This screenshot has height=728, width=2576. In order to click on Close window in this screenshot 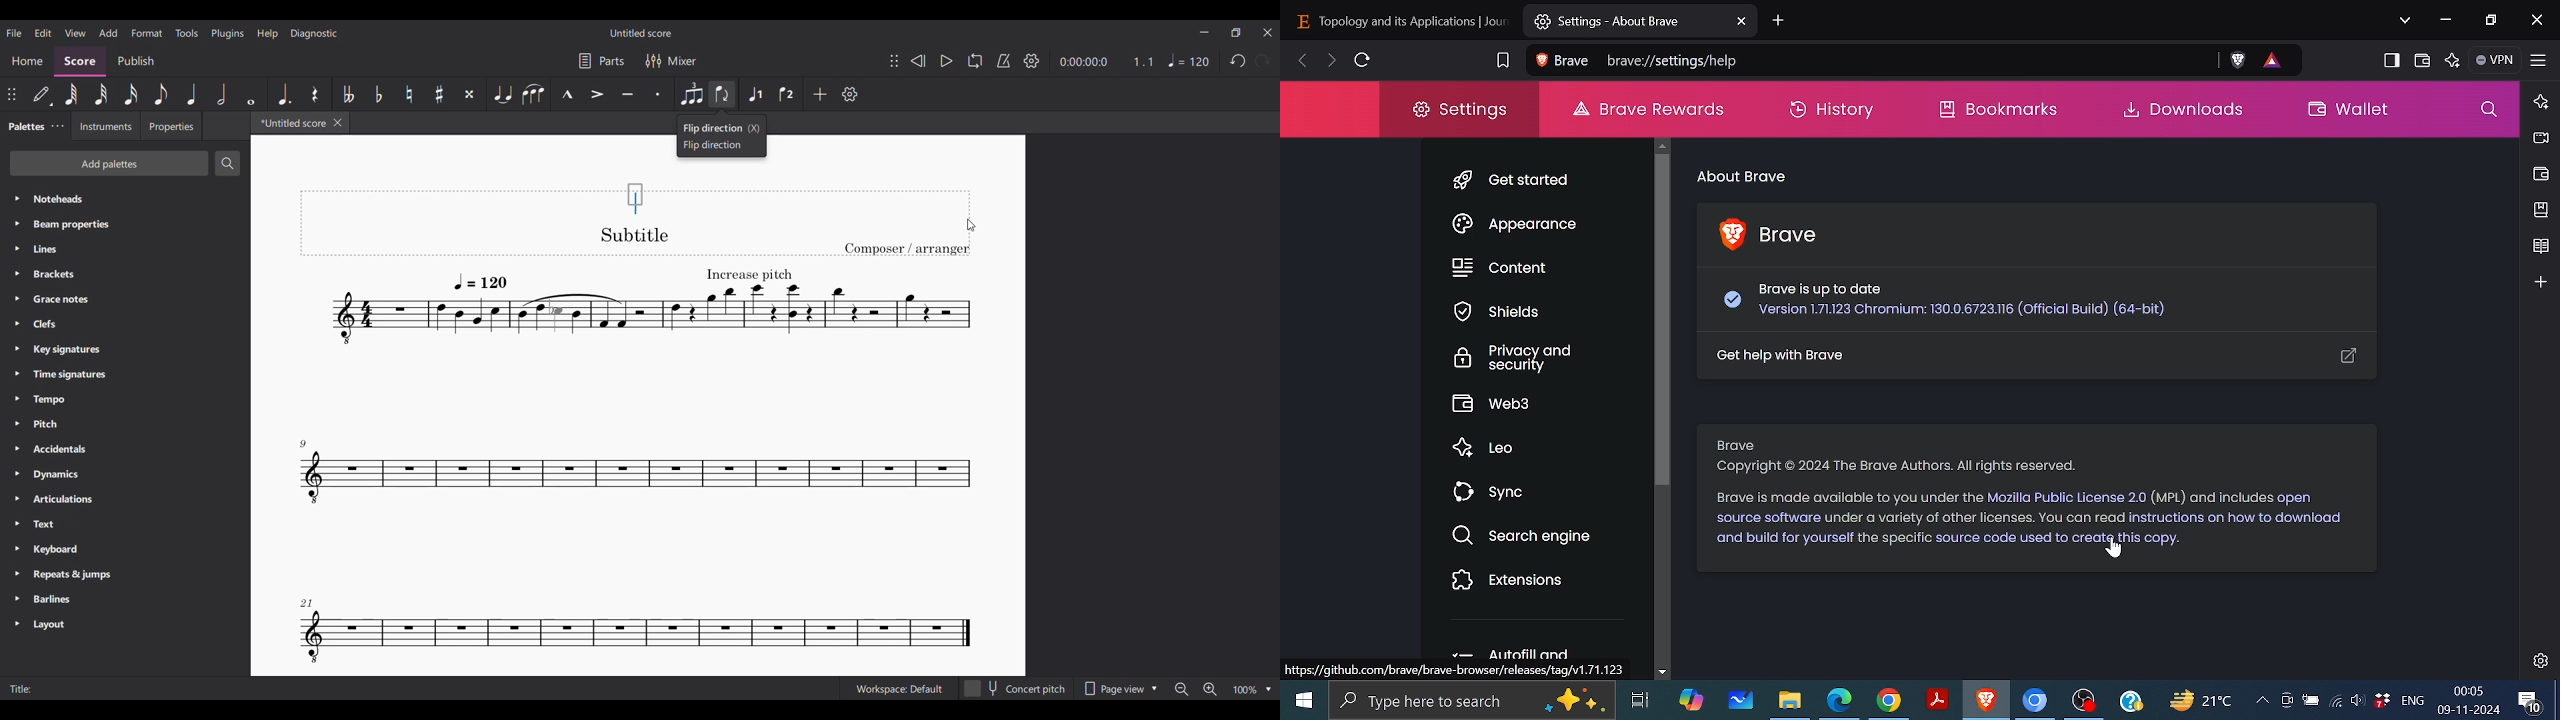, I will do `click(1503, 21)`.